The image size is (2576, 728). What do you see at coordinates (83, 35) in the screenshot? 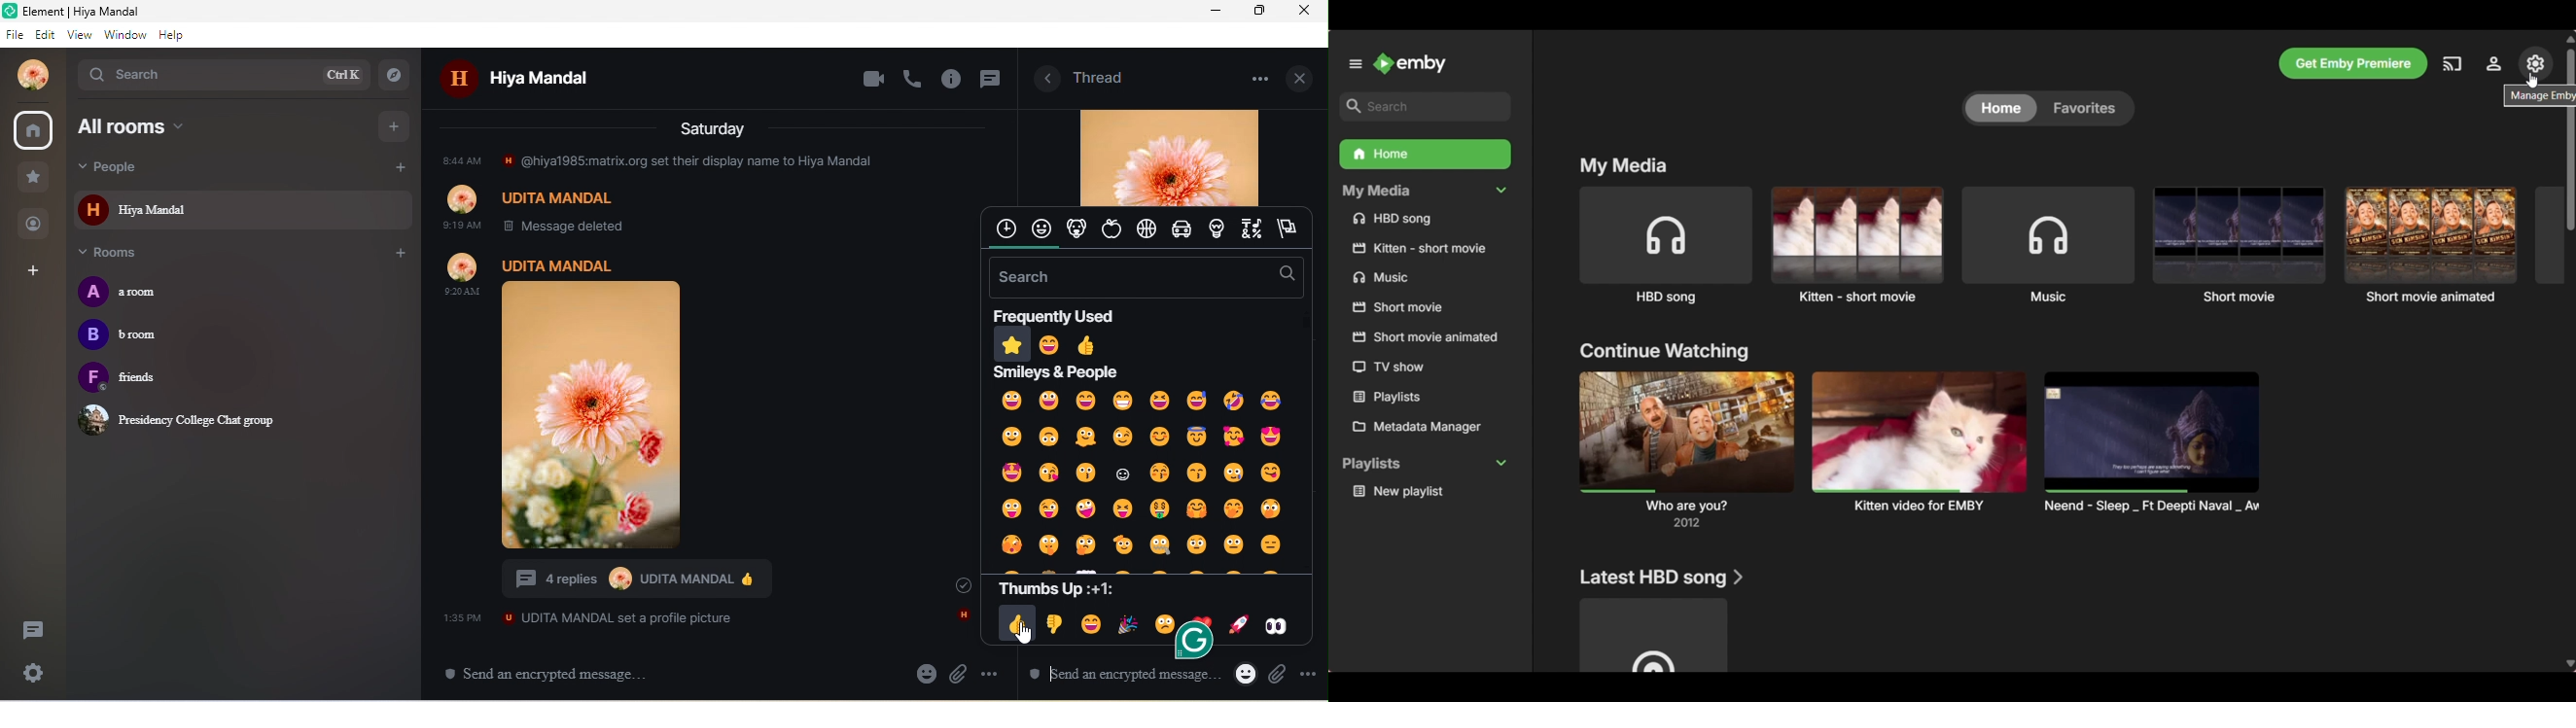
I see `view` at bounding box center [83, 35].